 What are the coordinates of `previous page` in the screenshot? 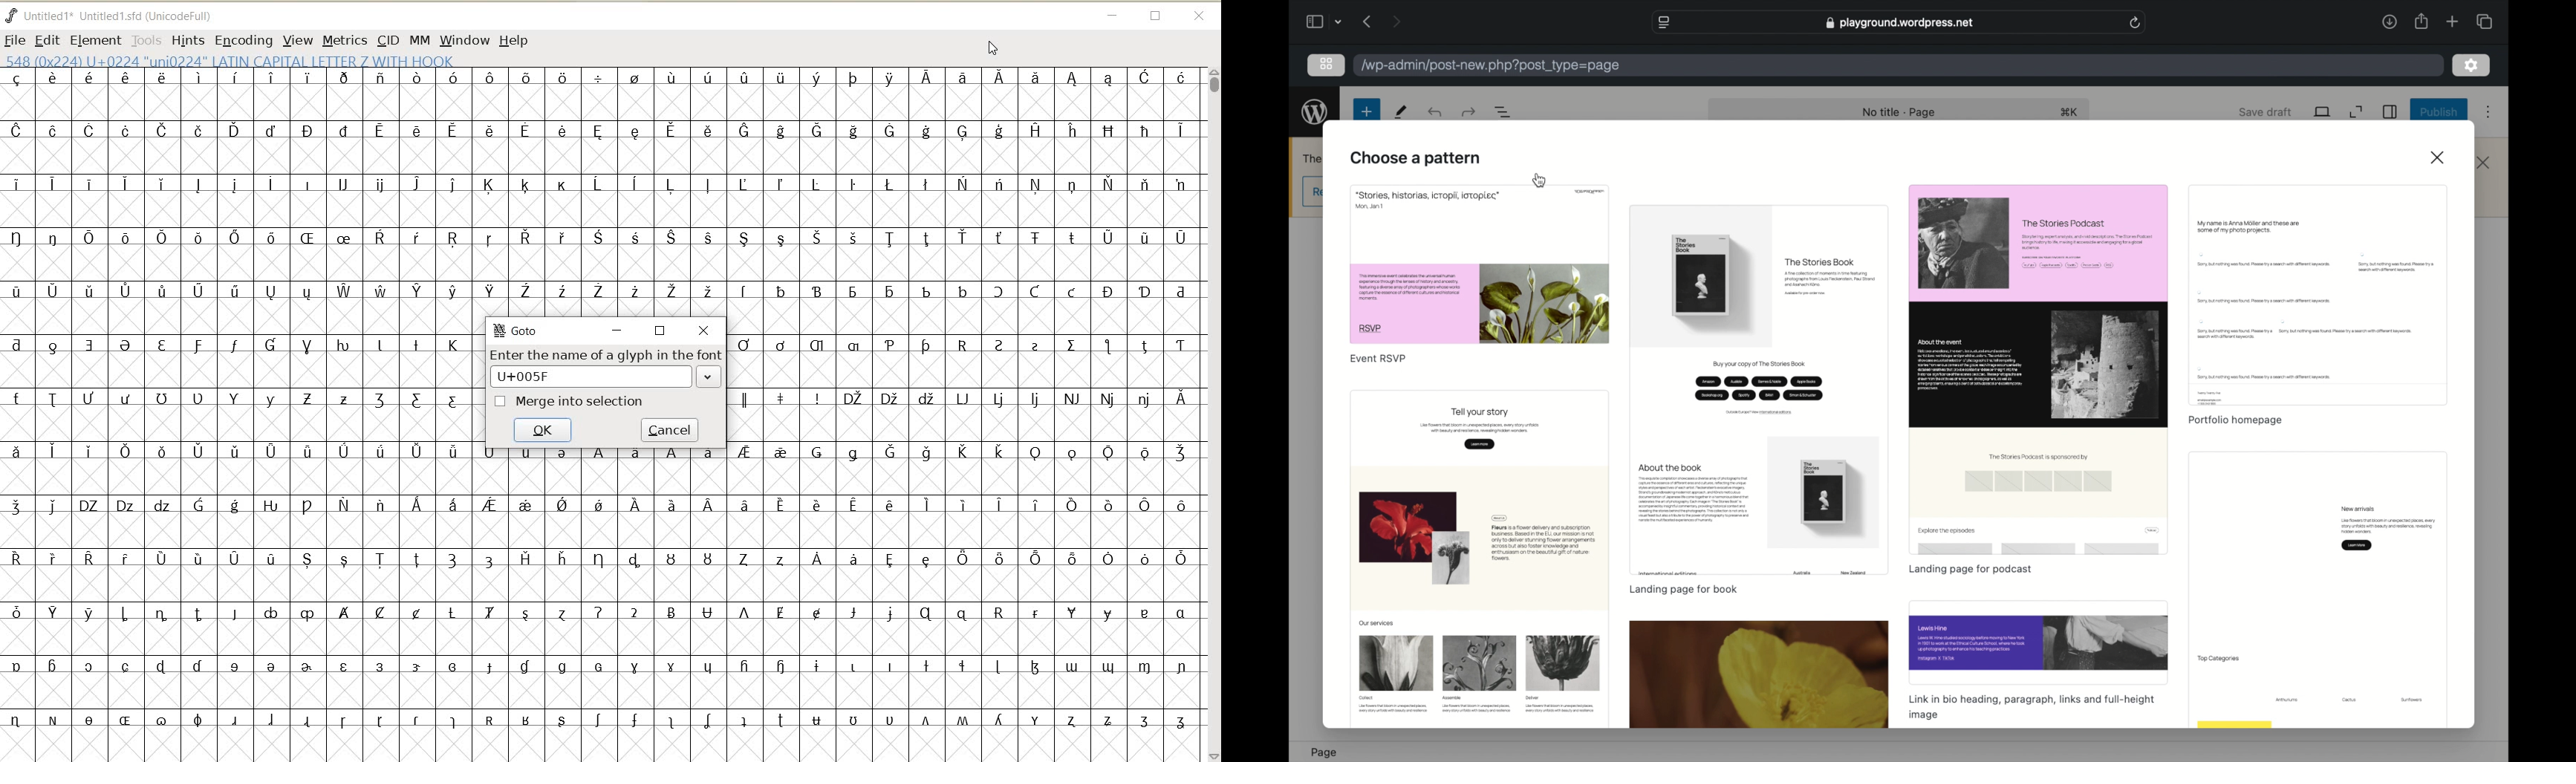 It's located at (1368, 22).